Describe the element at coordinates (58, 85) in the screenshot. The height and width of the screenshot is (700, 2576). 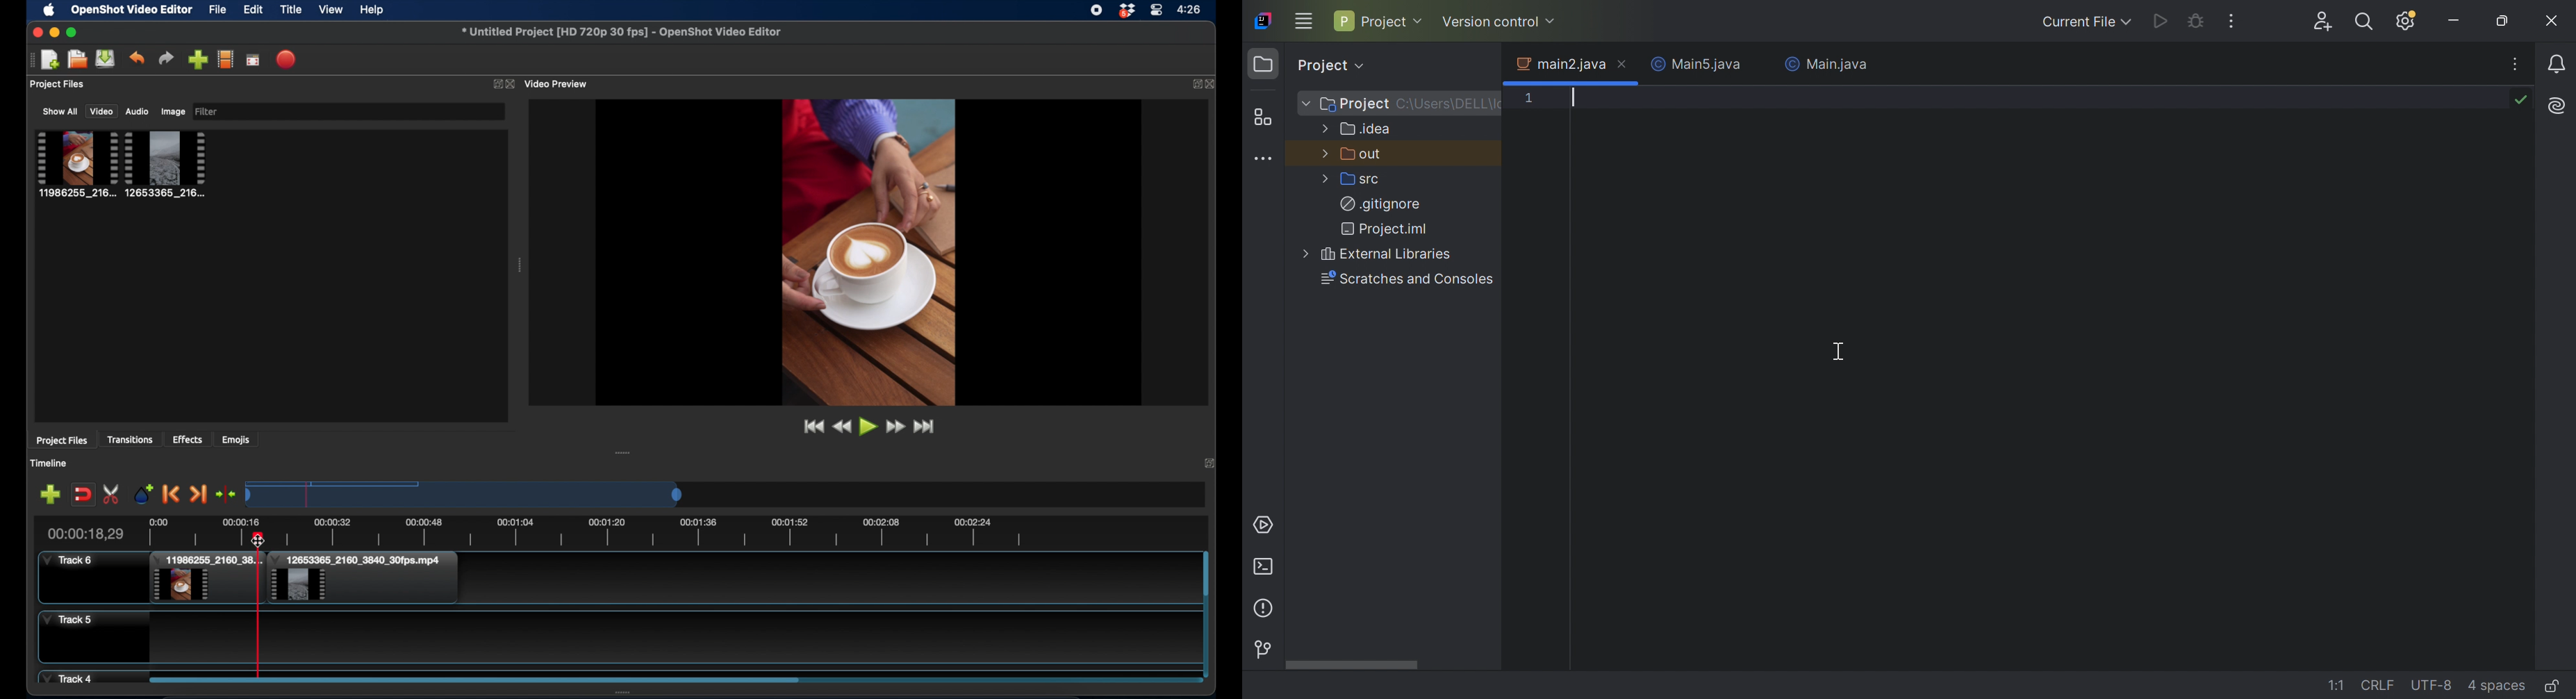
I see `project files` at that location.